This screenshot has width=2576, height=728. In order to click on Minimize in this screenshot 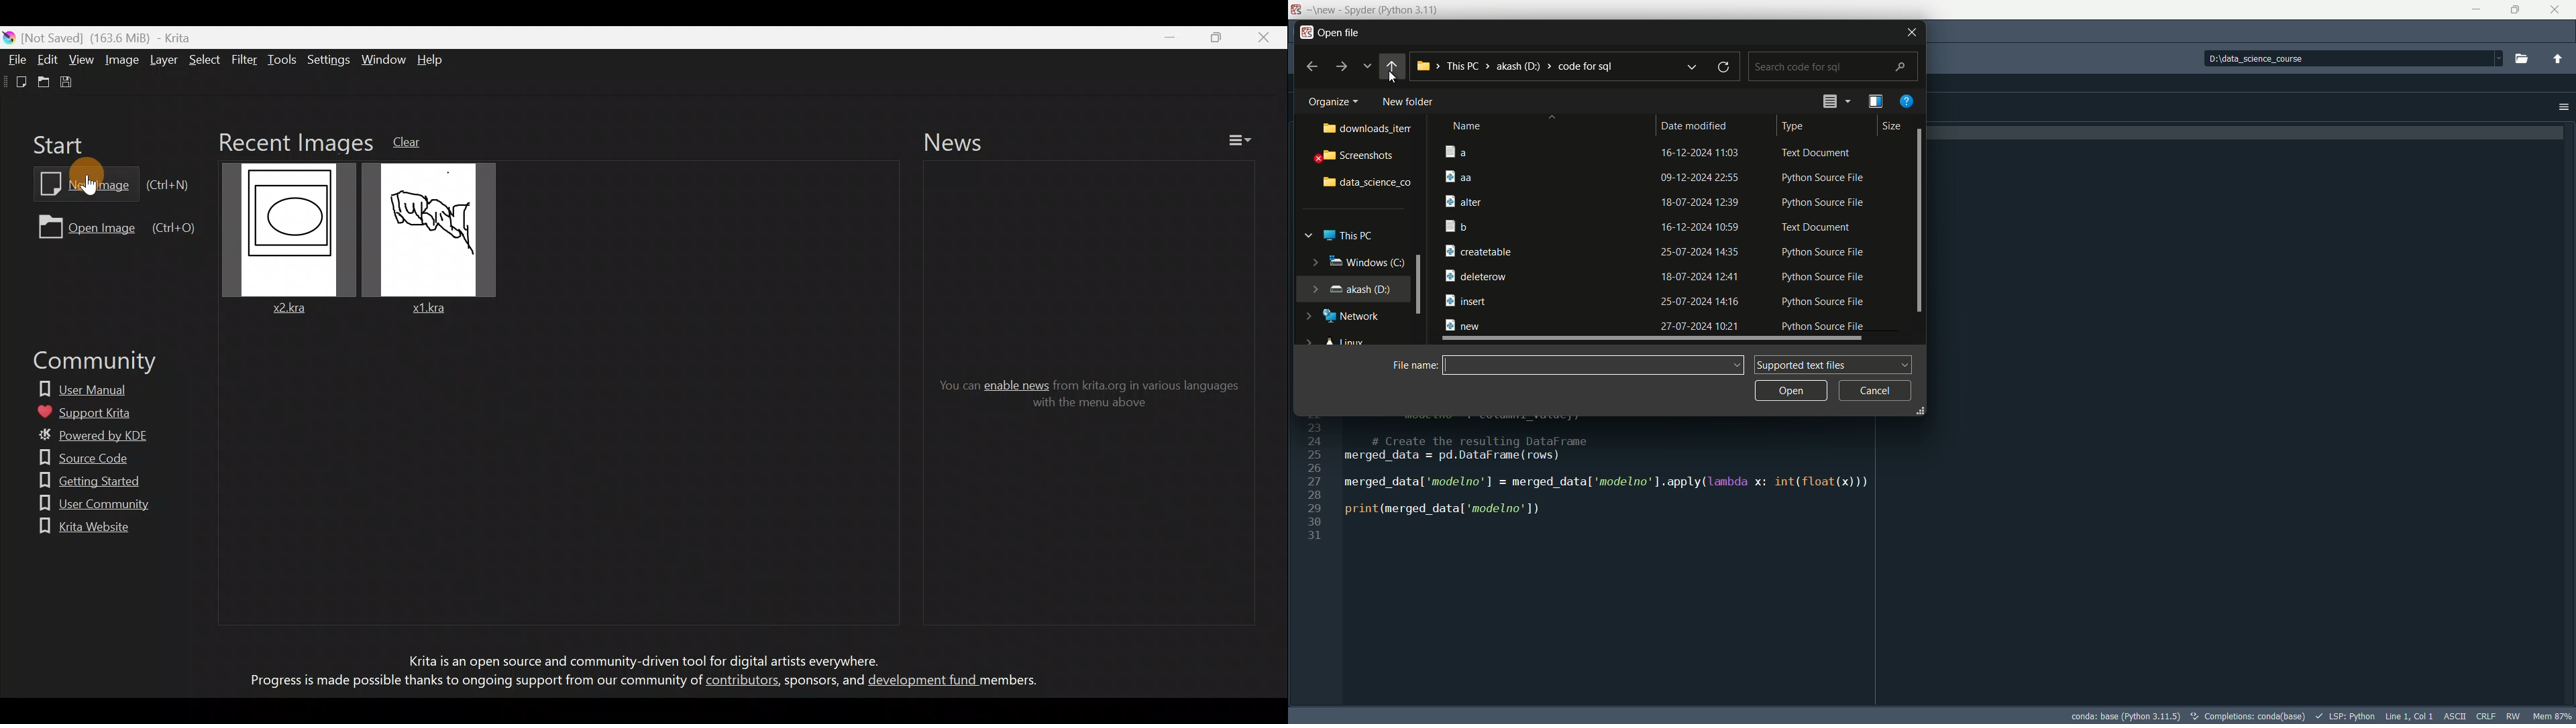, I will do `click(1163, 38)`.